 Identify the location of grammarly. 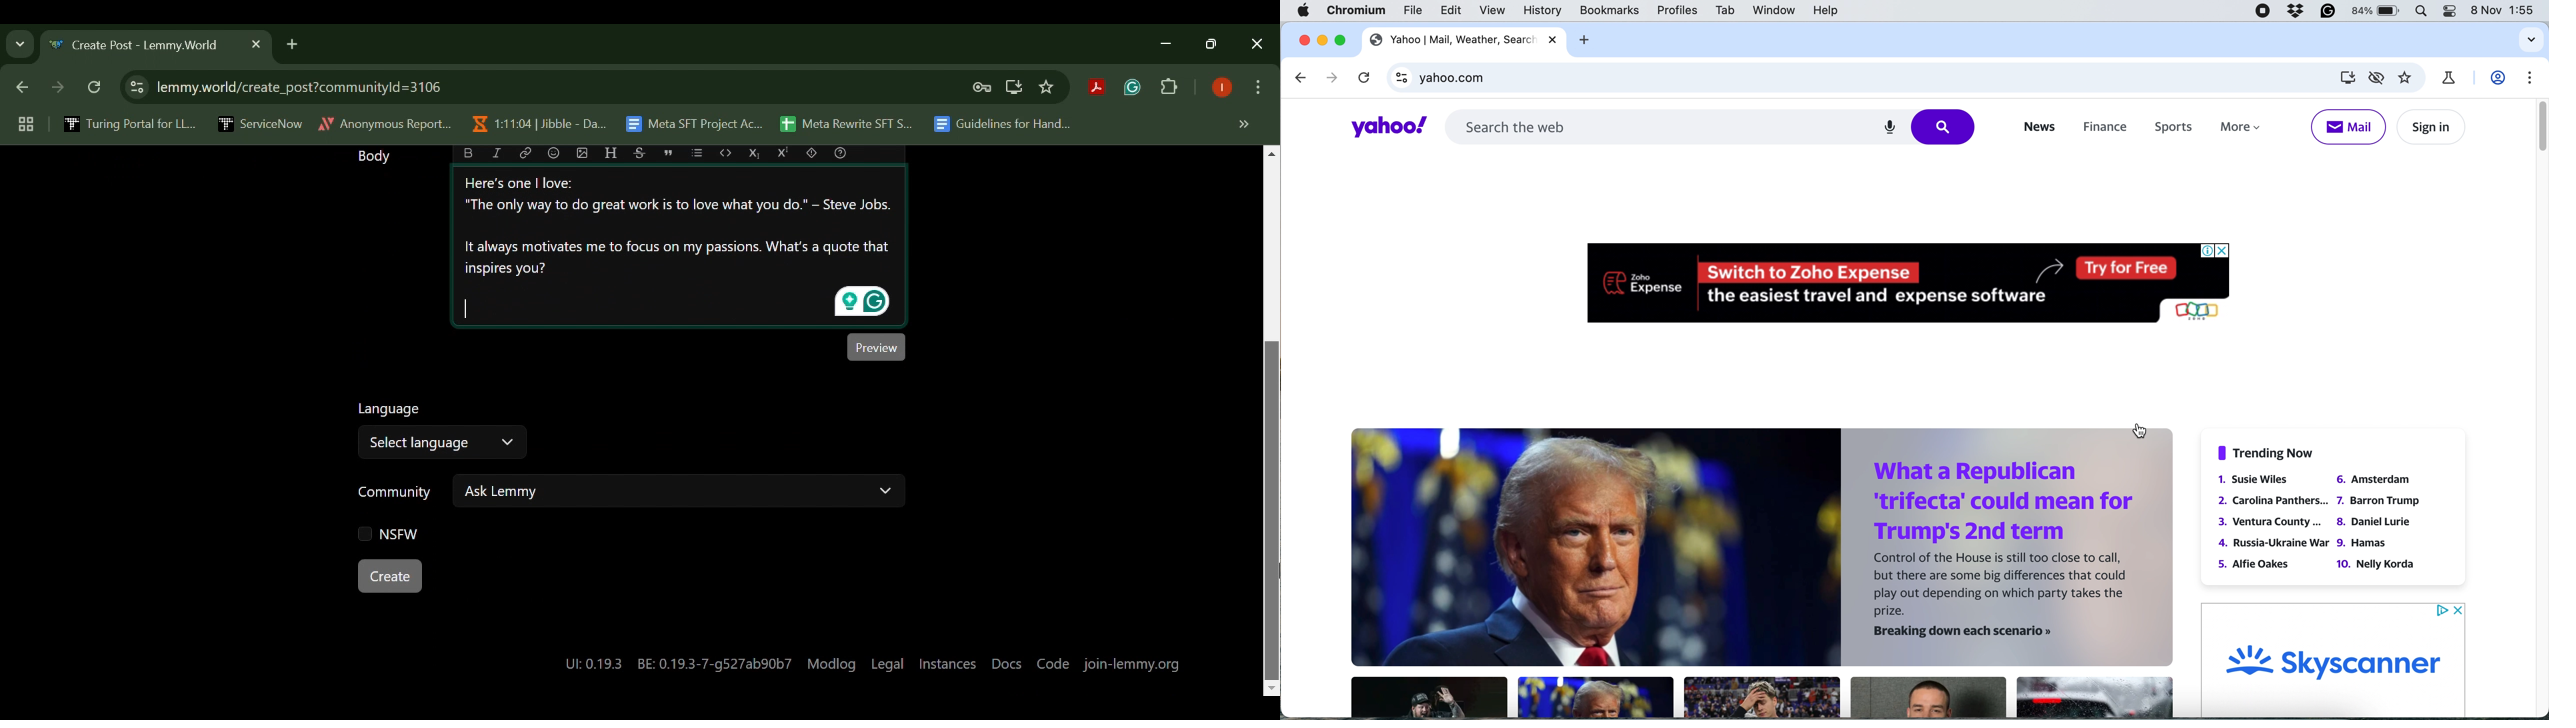
(2327, 10).